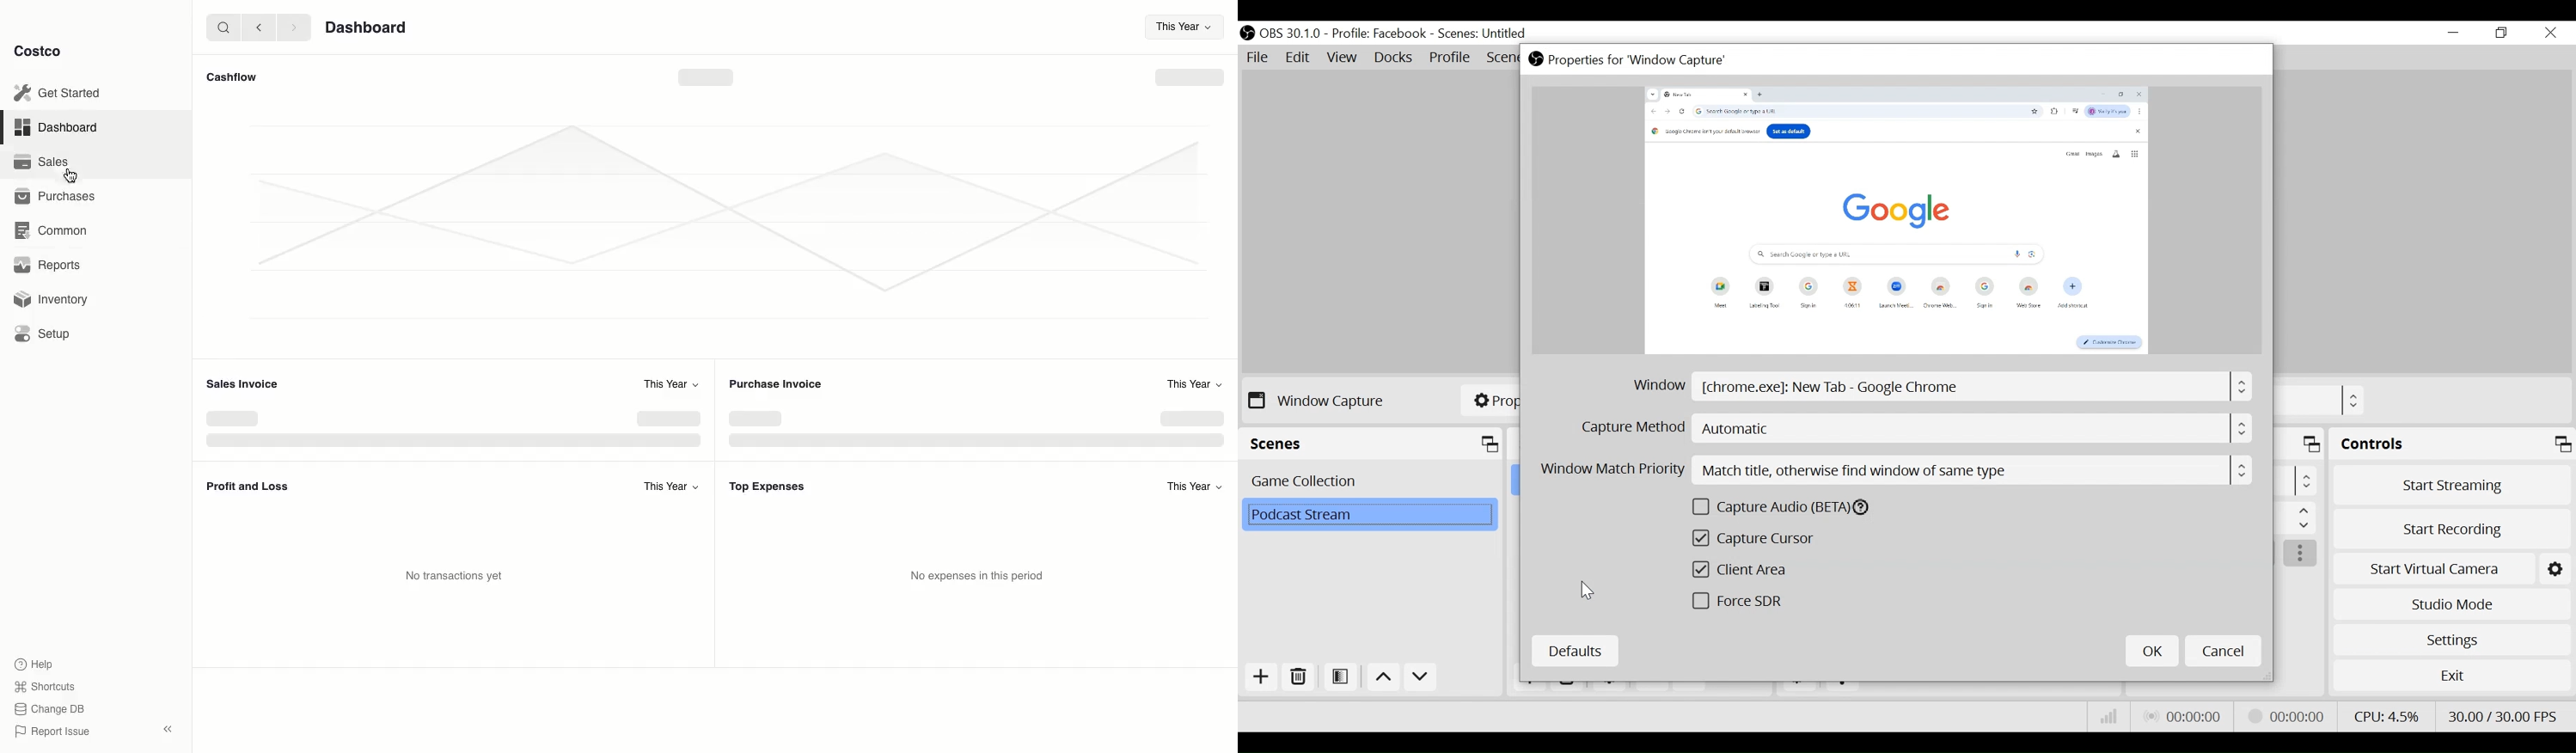  I want to click on (un)check Force SDR, so click(1743, 601).